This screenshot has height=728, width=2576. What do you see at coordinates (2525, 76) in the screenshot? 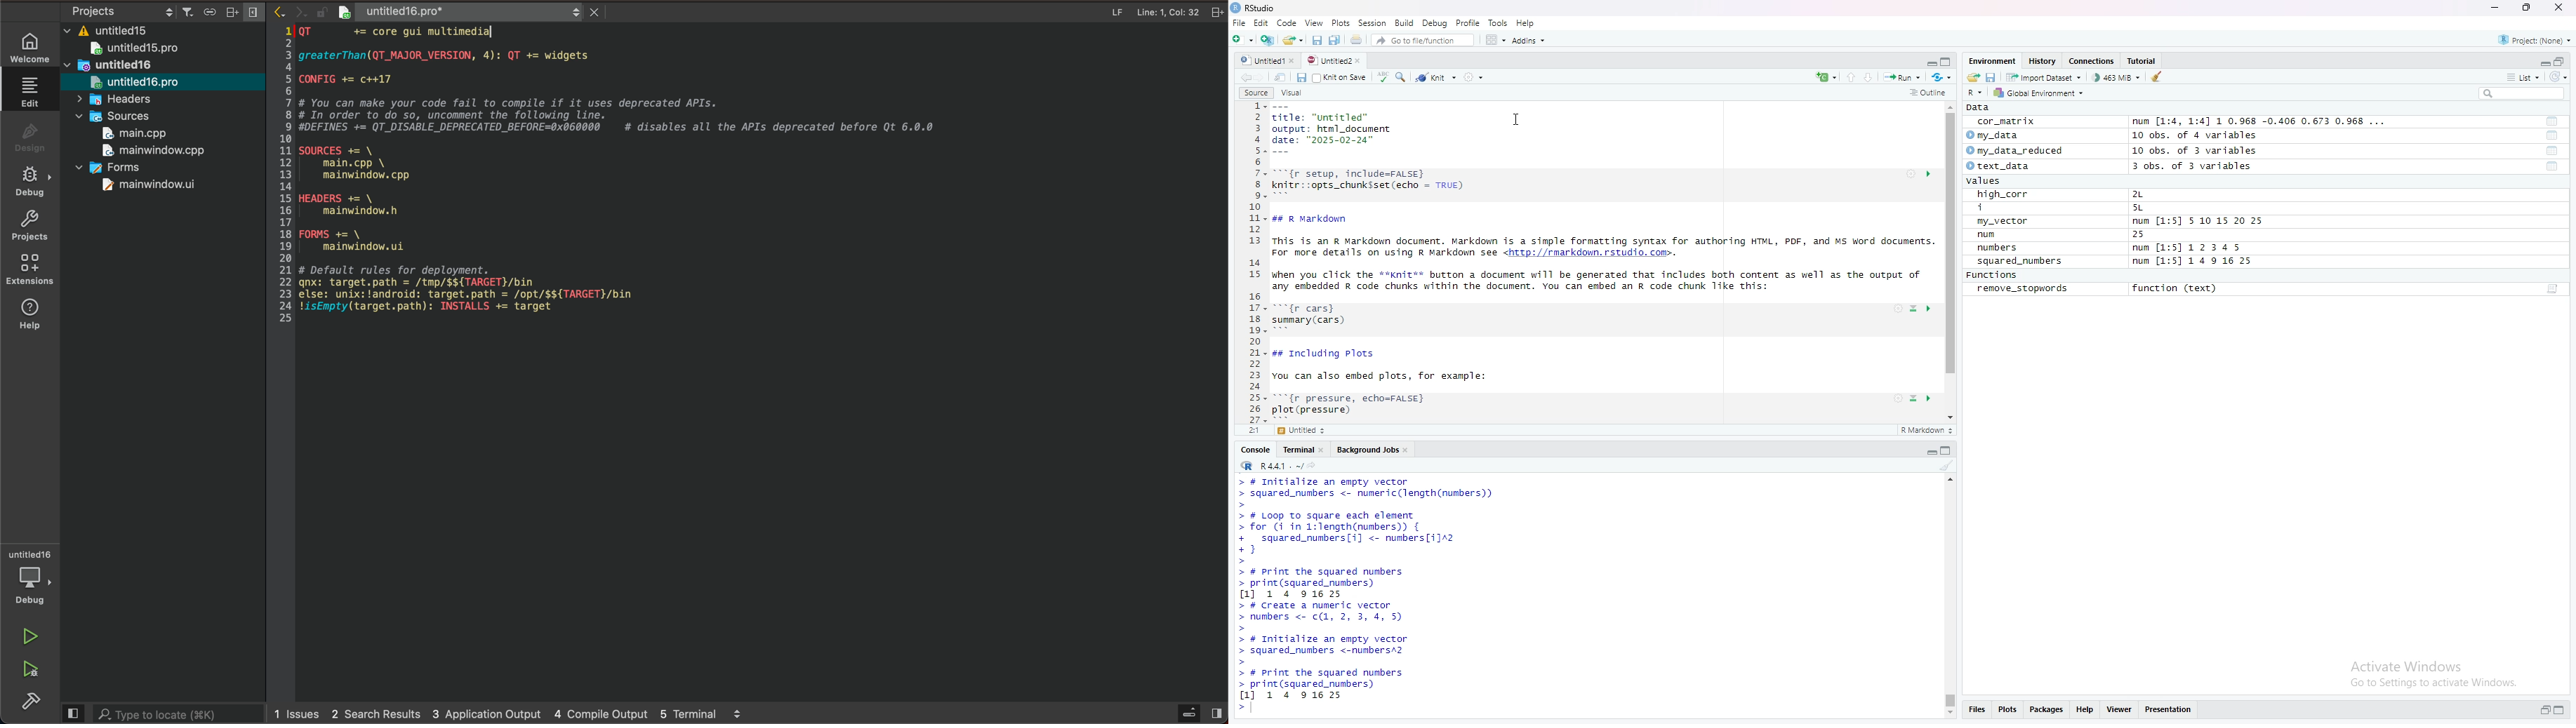
I see `List` at bounding box center [2525, 76].